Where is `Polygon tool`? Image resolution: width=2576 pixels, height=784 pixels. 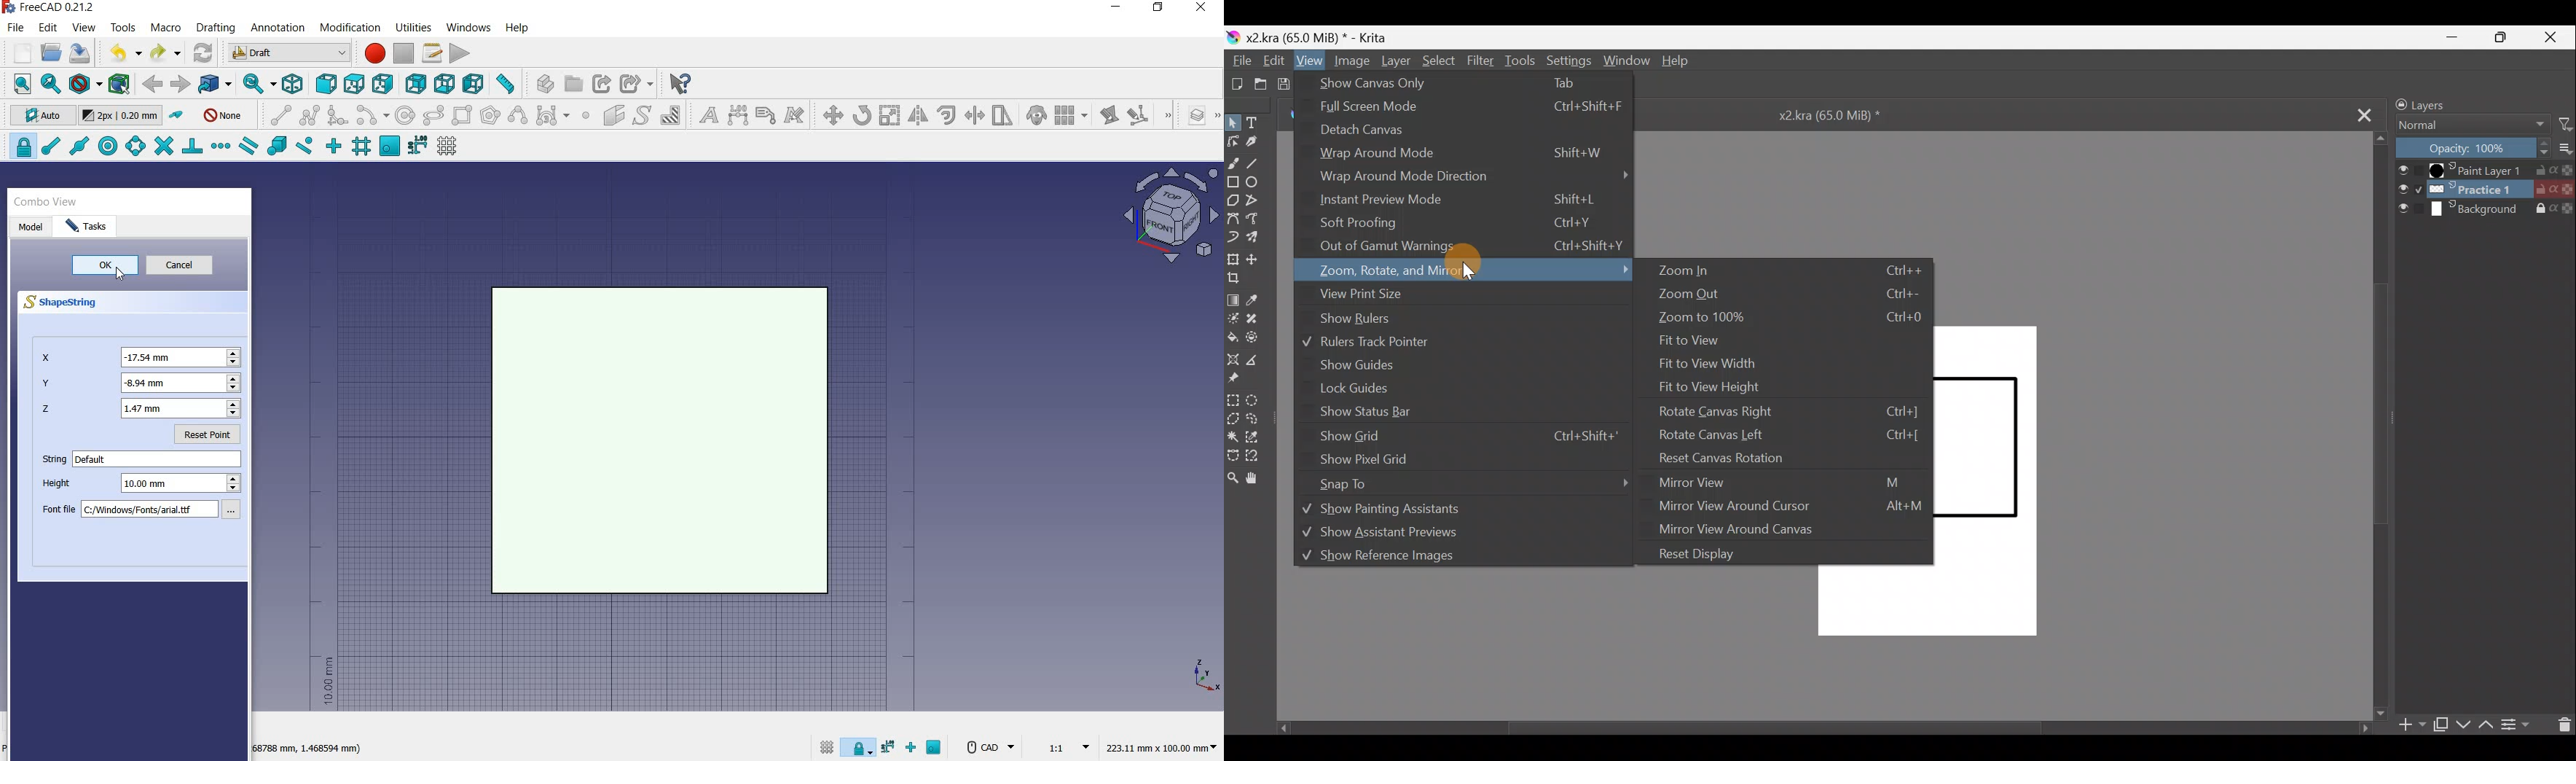
Polygon tool is located at coordinates (1233, 199).